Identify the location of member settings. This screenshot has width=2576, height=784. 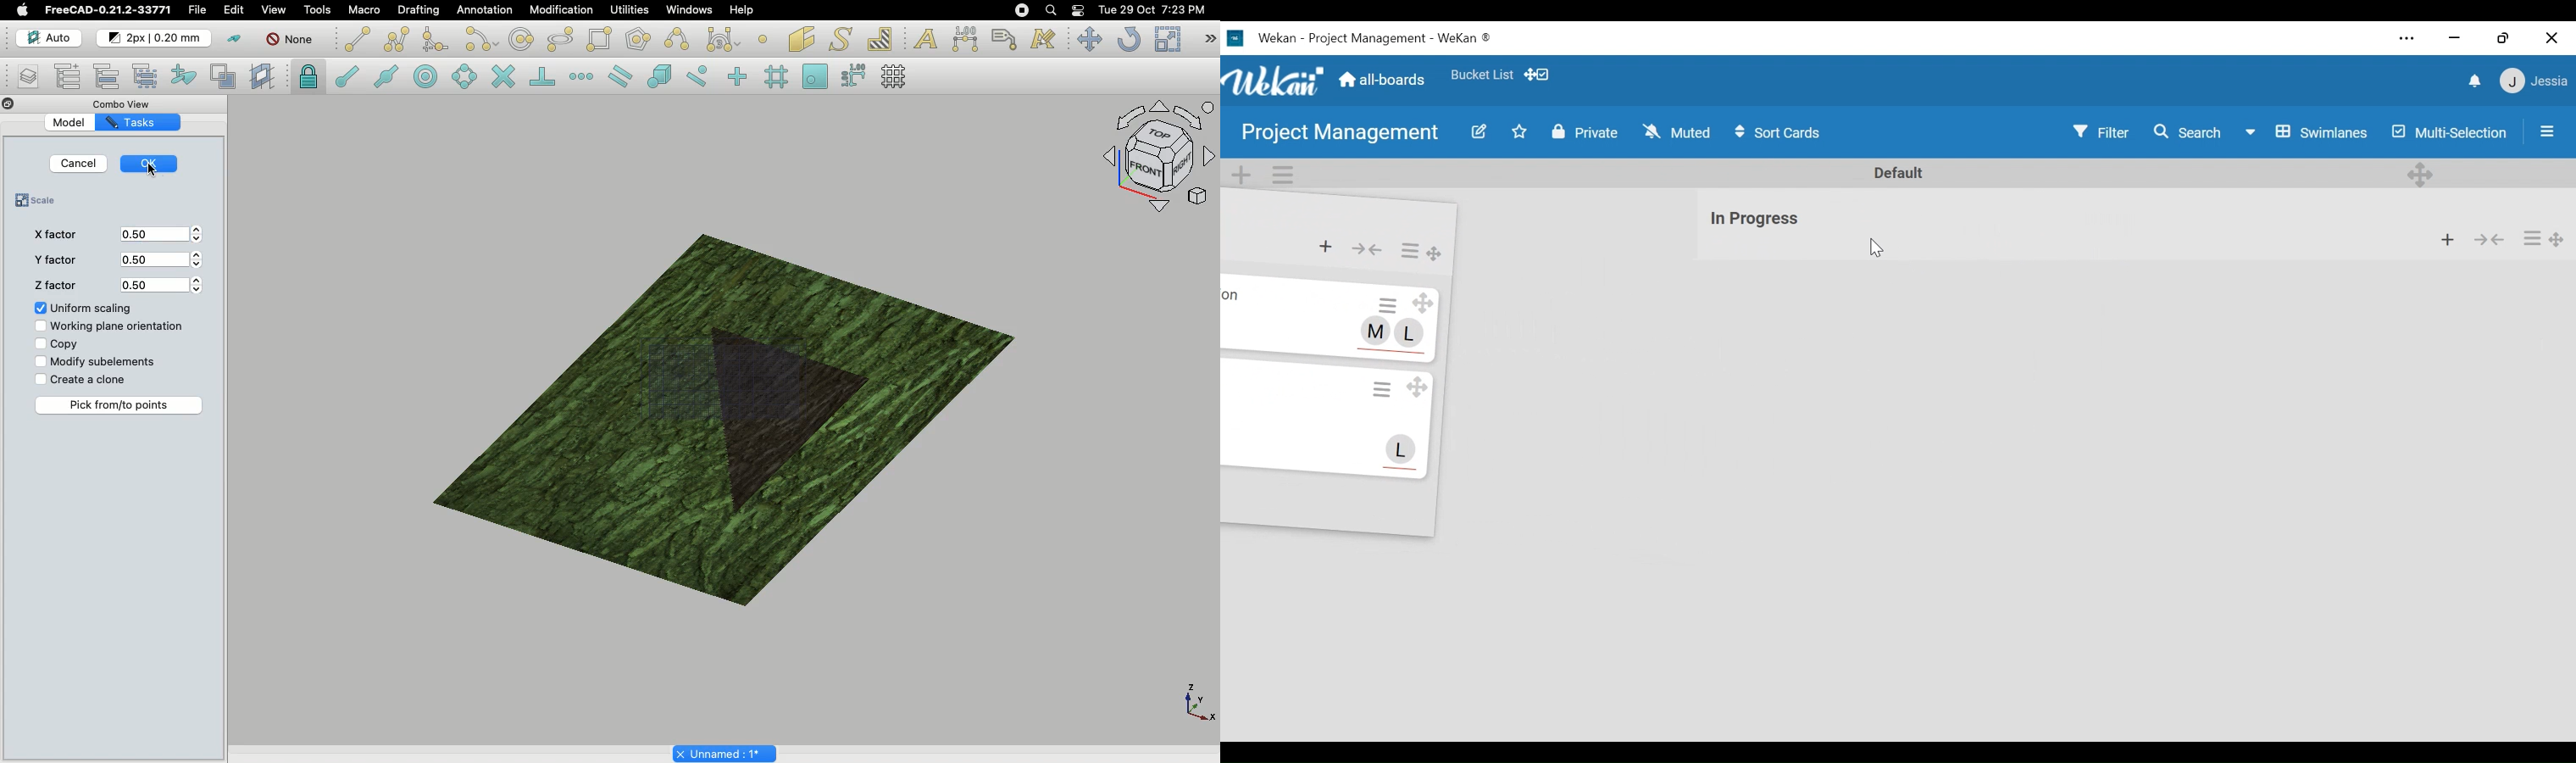
(2533, 80).